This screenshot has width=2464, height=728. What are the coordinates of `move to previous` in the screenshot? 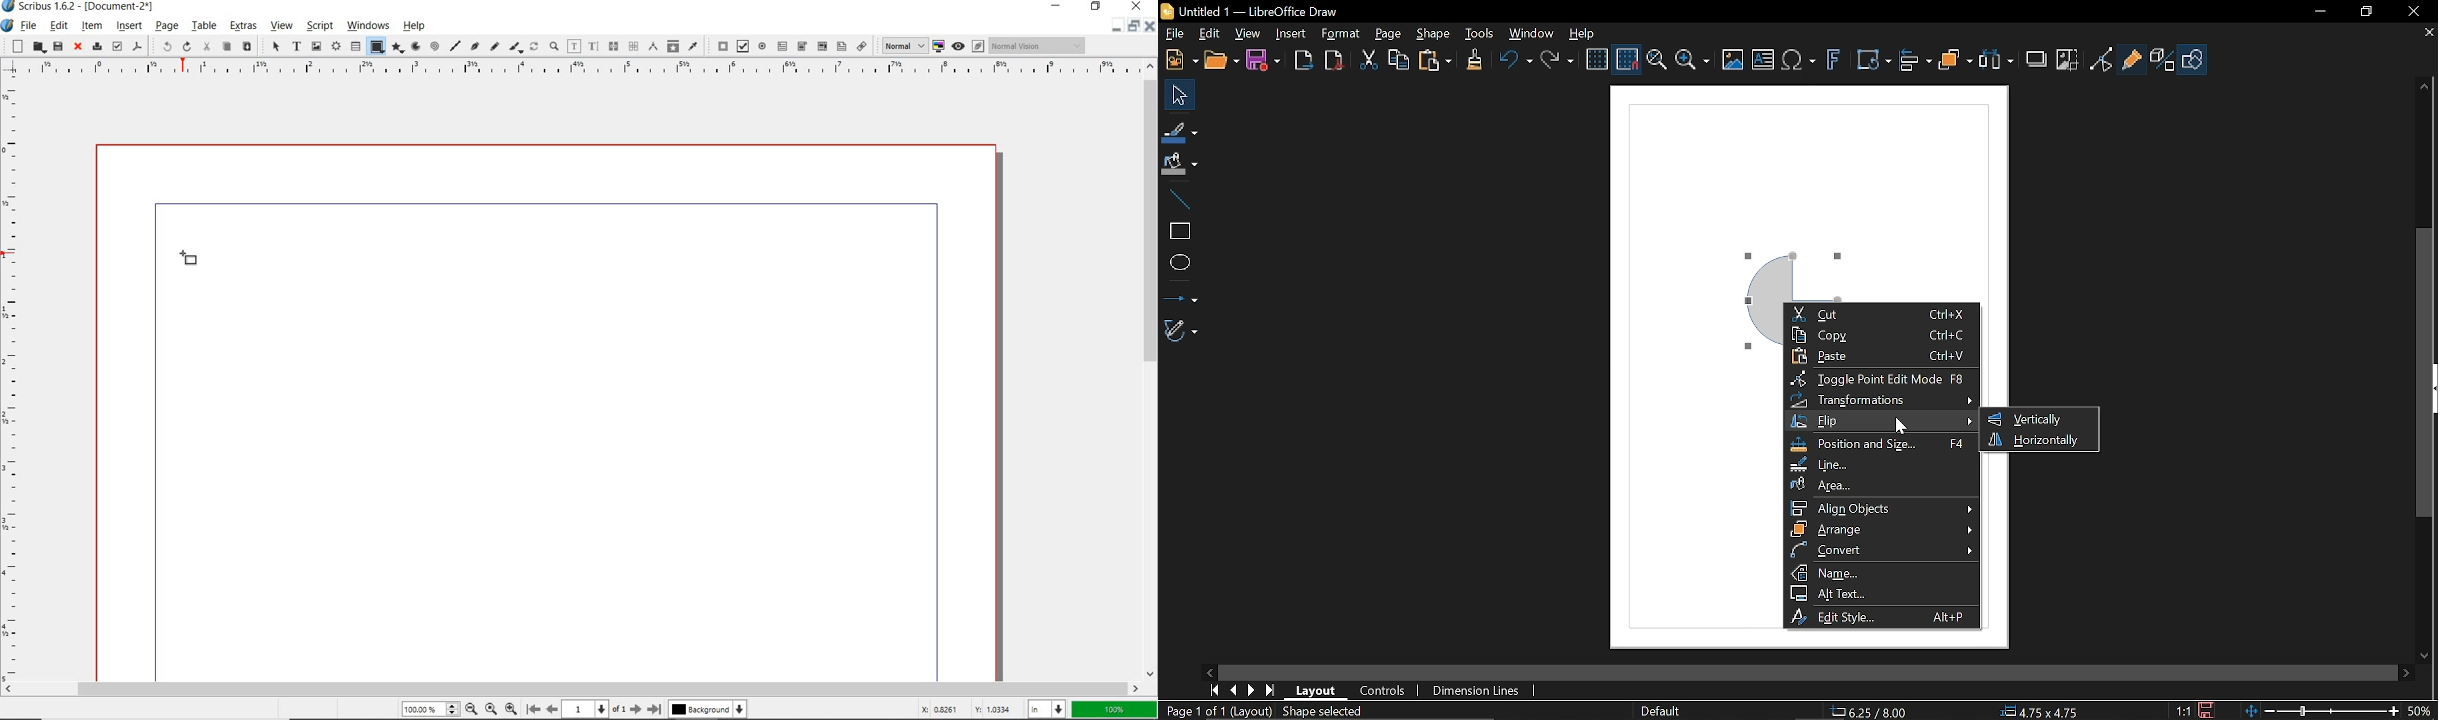 It's located at (552, 708).